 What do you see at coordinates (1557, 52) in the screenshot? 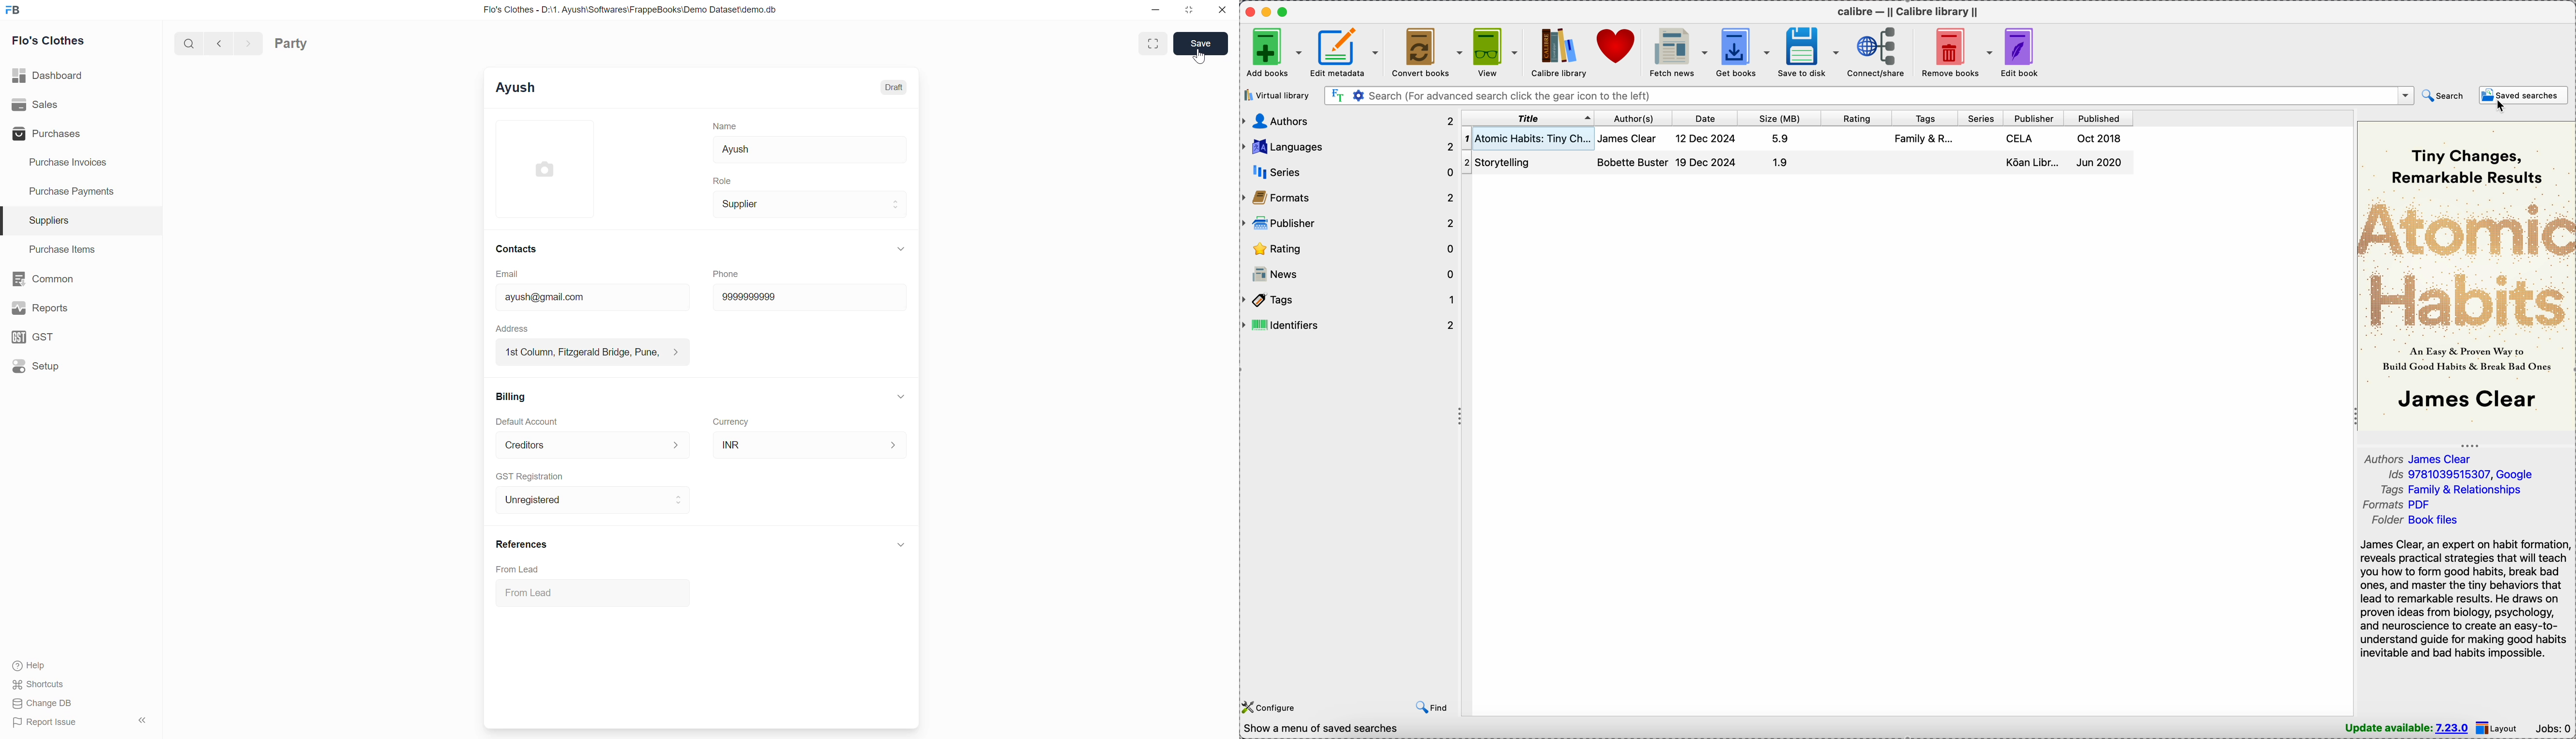
I see `Calibre library` at bounding box center [1557, 52].